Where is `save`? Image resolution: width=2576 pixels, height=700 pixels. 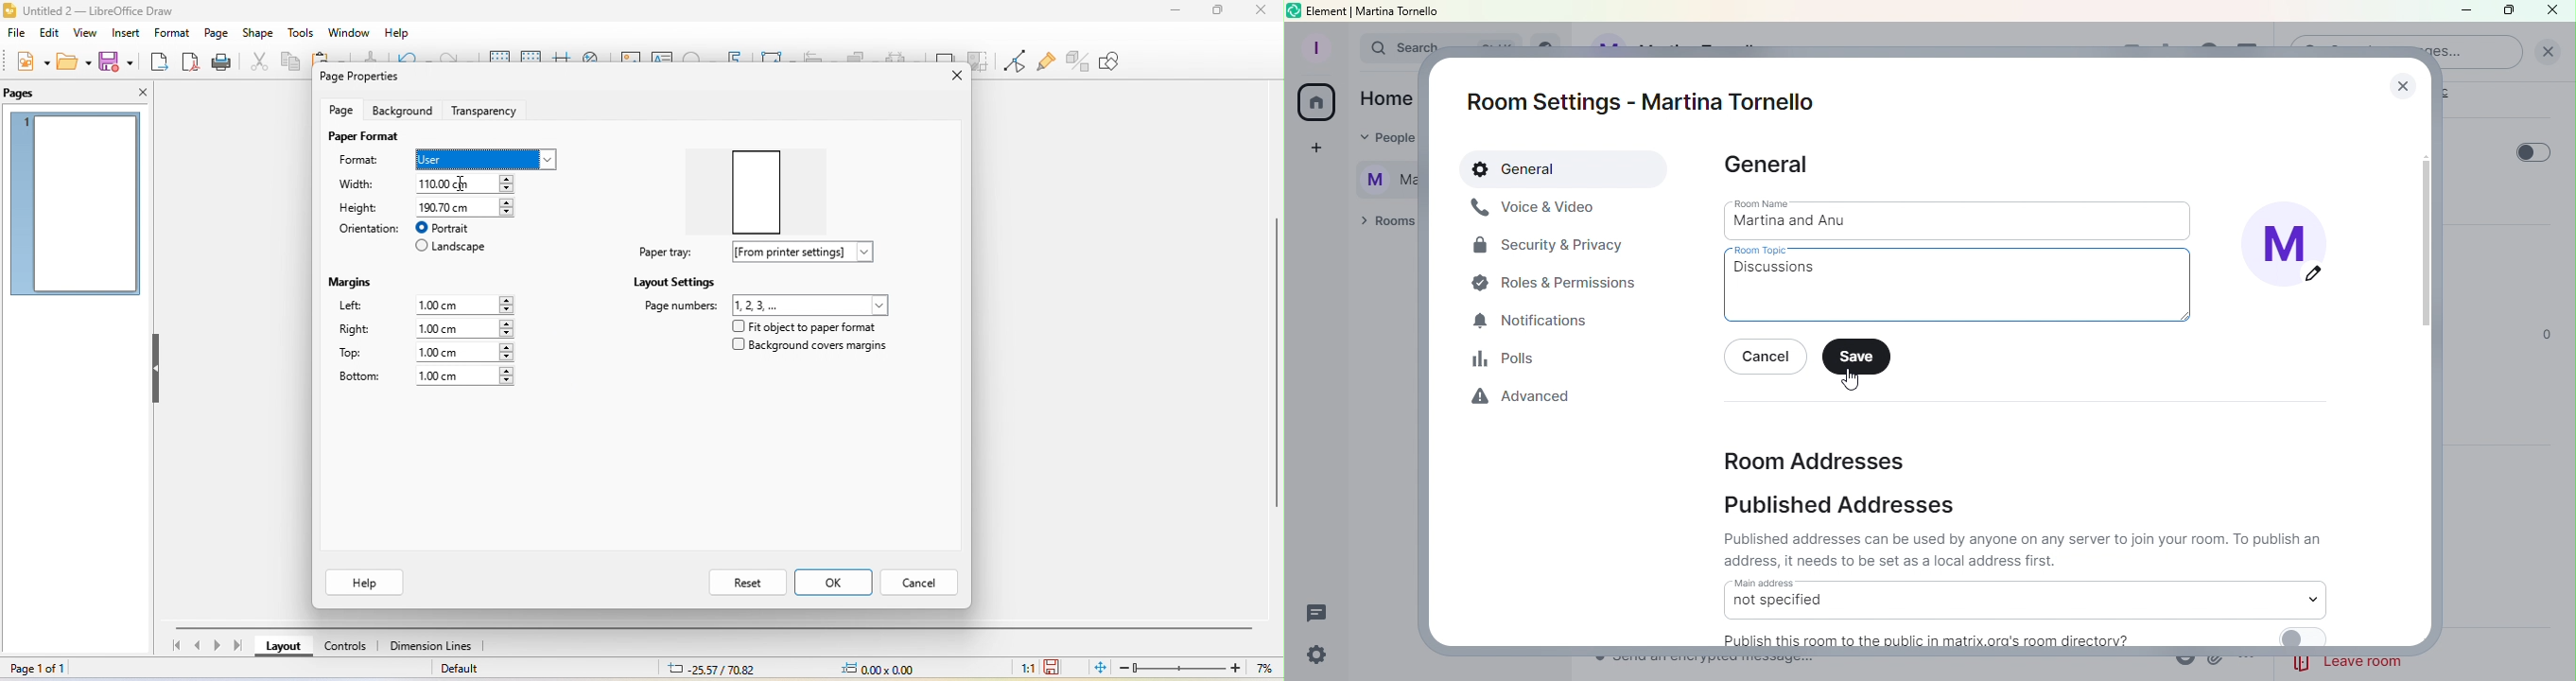
save is located at coordinates (119, 60).